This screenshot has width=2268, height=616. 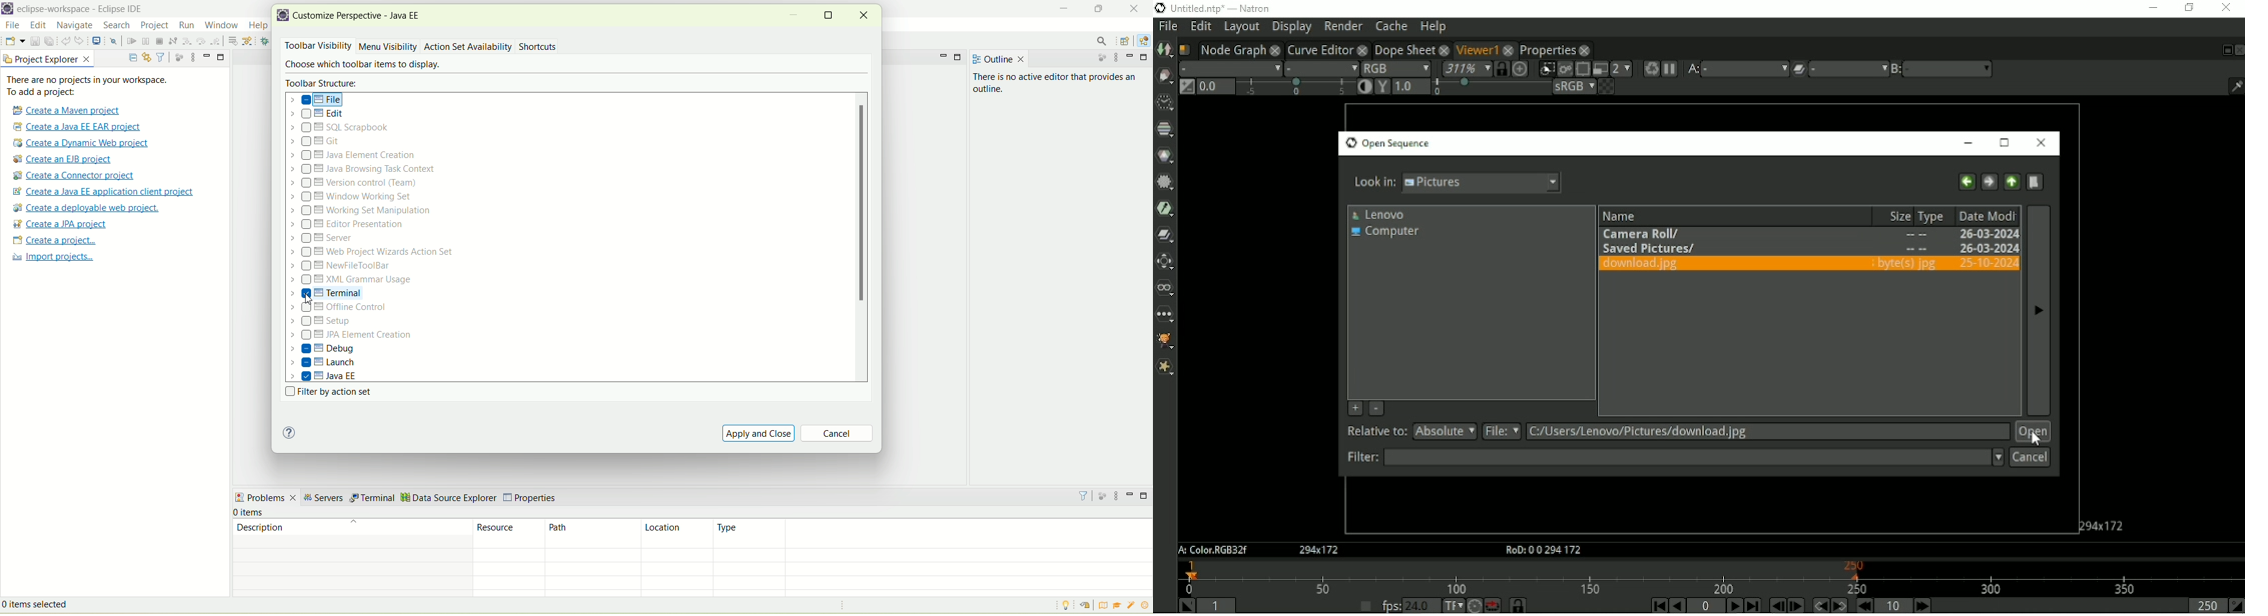 I want to click on create a project, so click(x=53, y=240).